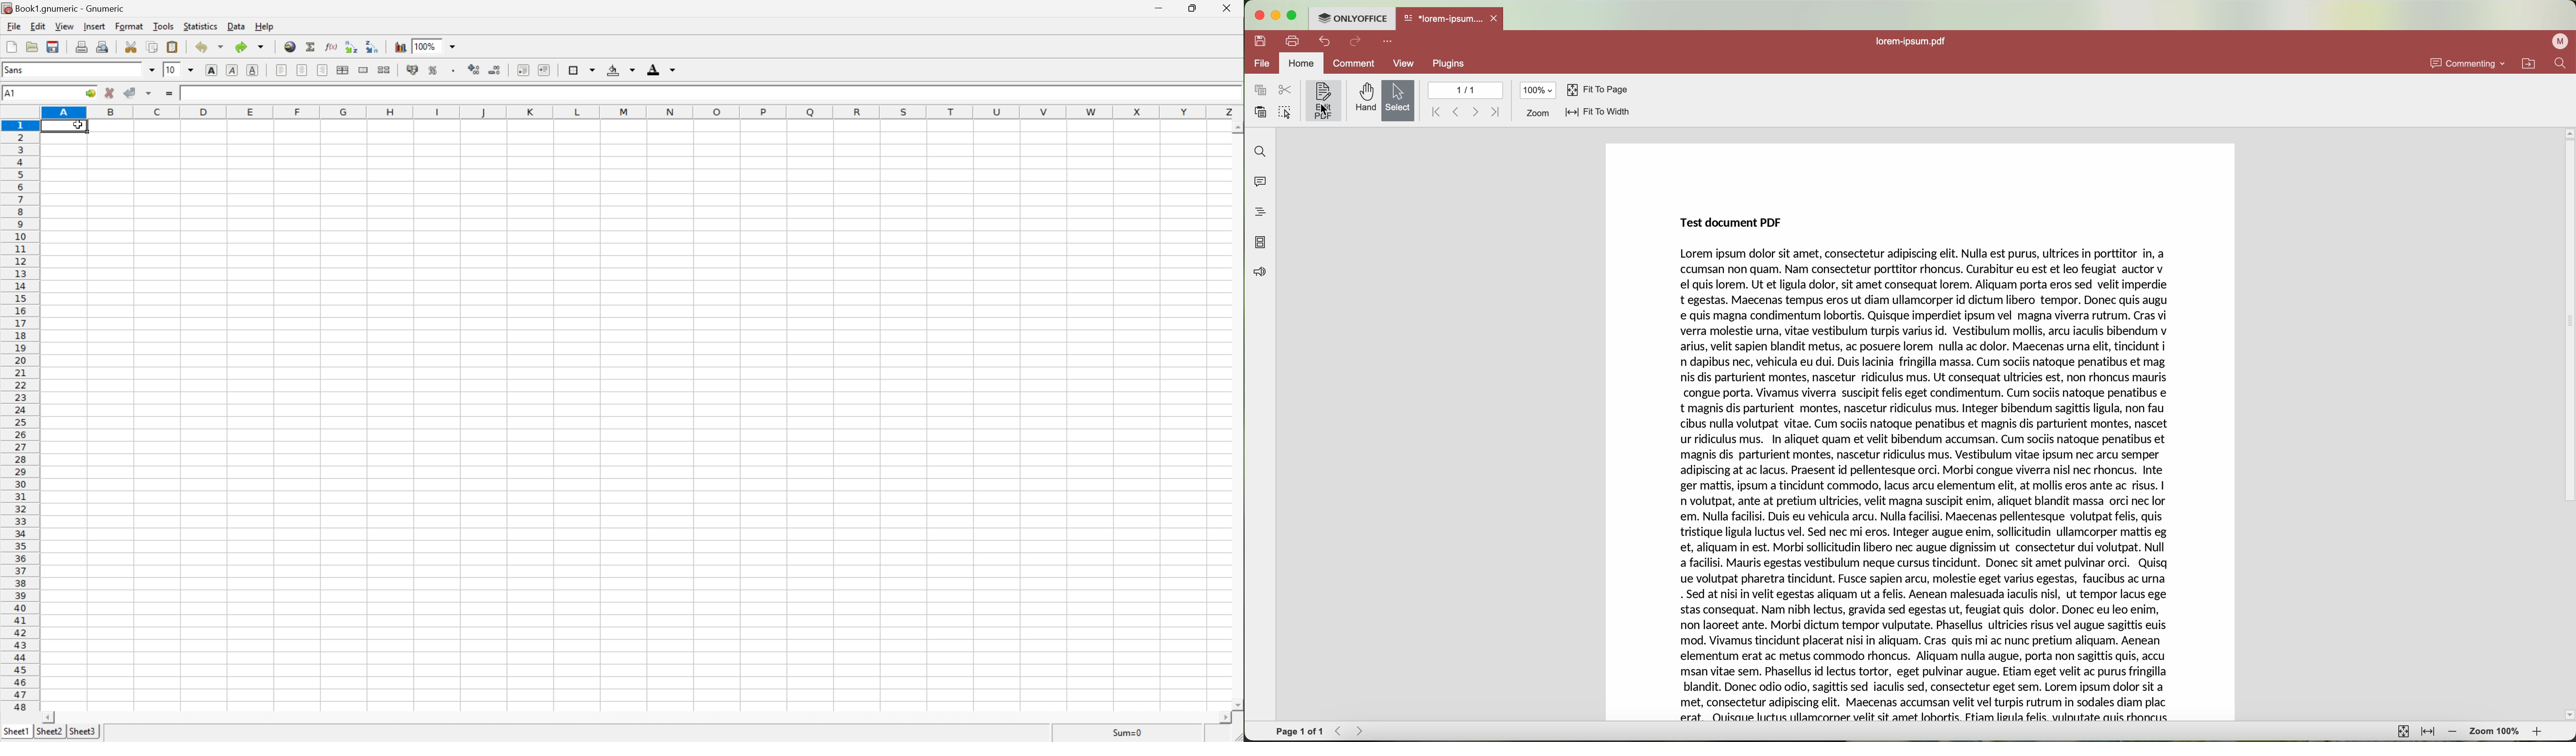 This screenshot has width=2576, height=756. What do you see at coordinates (212, 69) in the screenshot?
I see `bold` at bounding box center [212, 69].